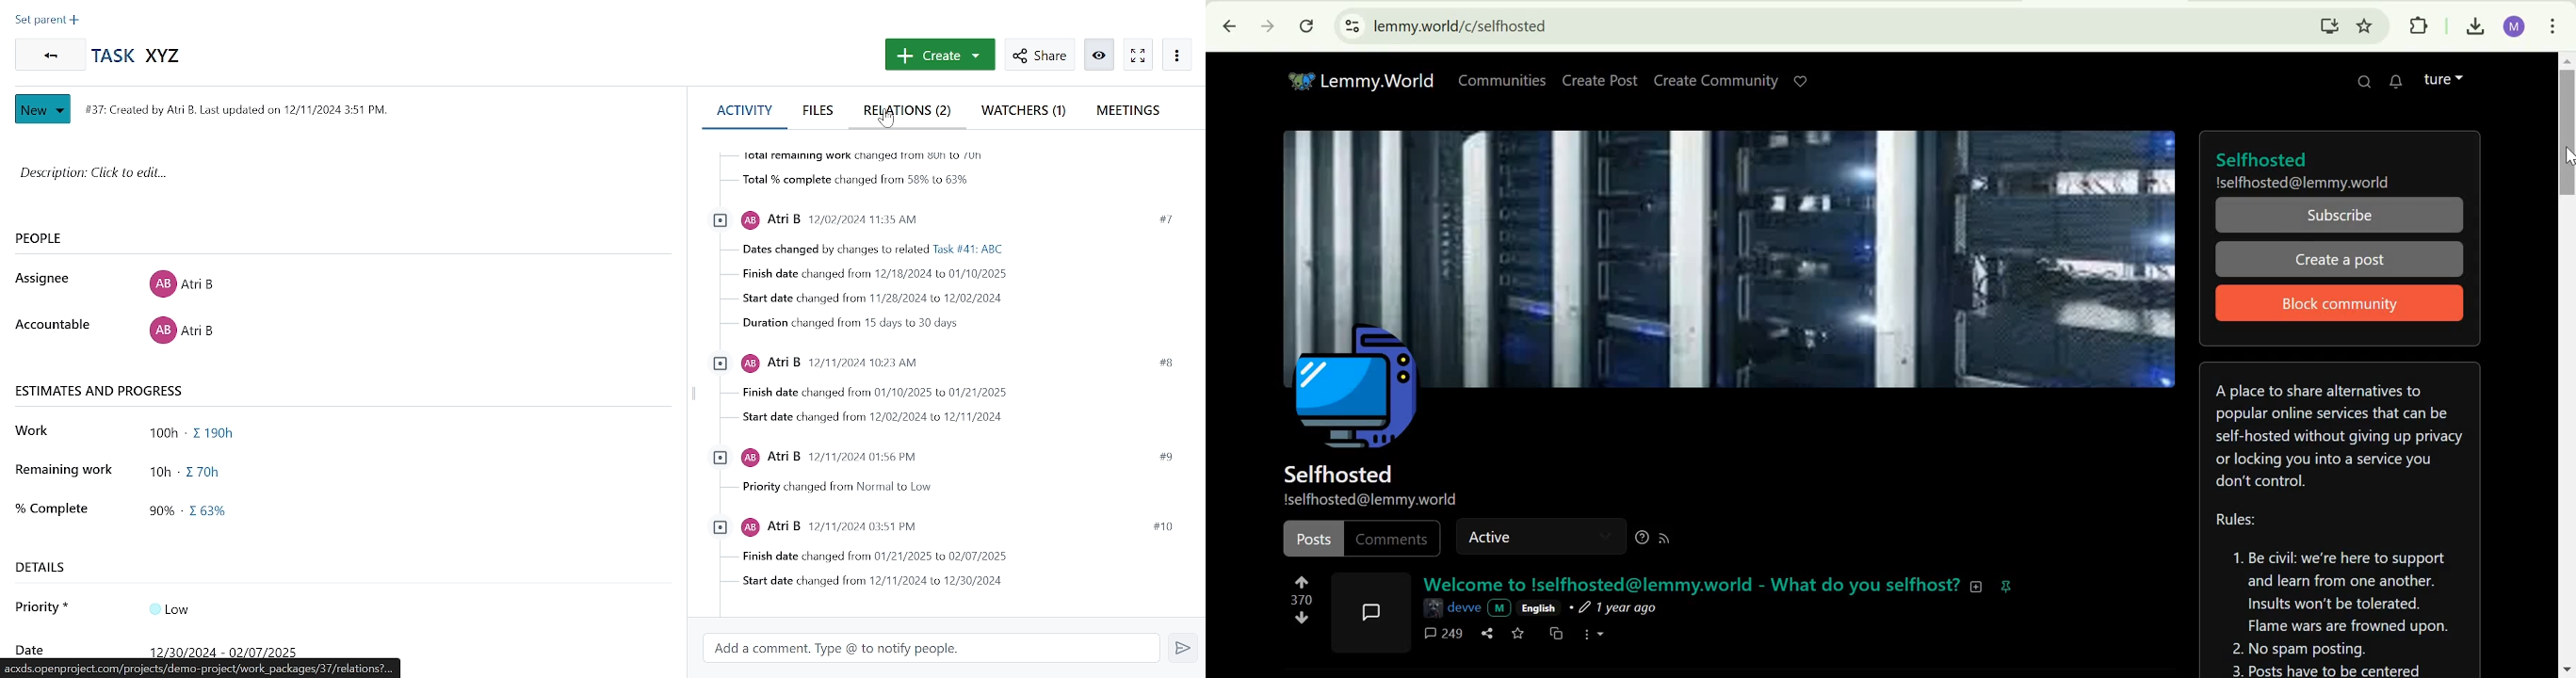  Describe the element at coordinates (1023, 113) in the screenshot. I see `watchers` at that location.